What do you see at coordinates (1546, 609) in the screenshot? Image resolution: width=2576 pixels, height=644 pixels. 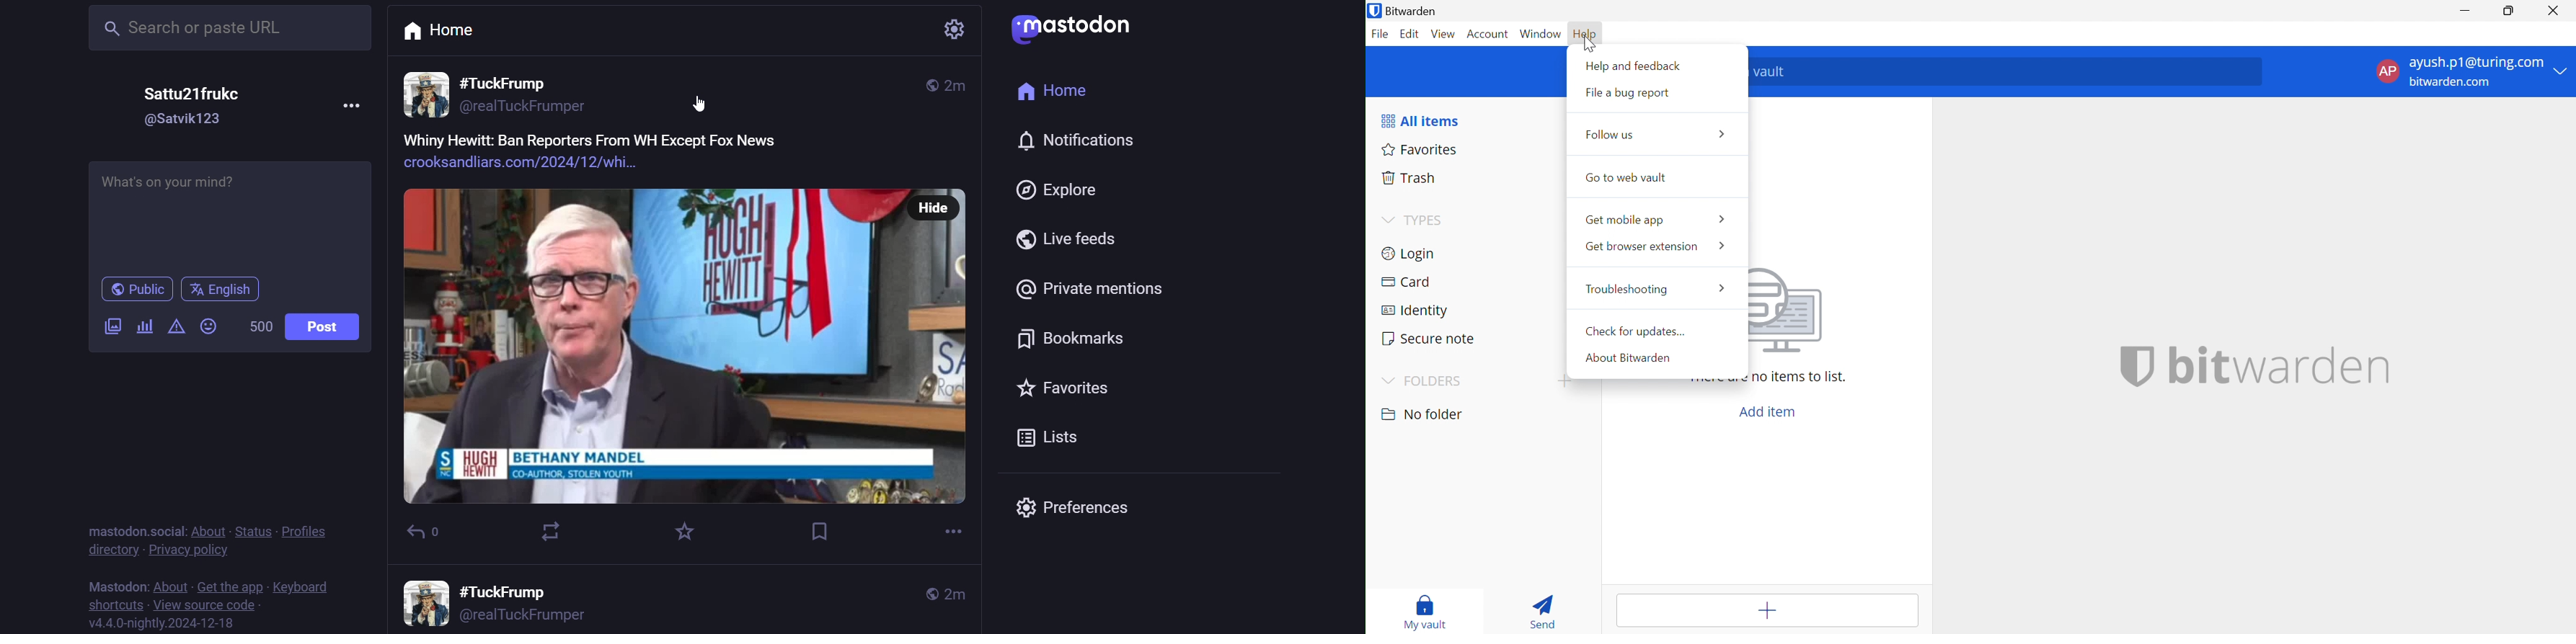 I see `Send` at bounding box center [1546, 609].